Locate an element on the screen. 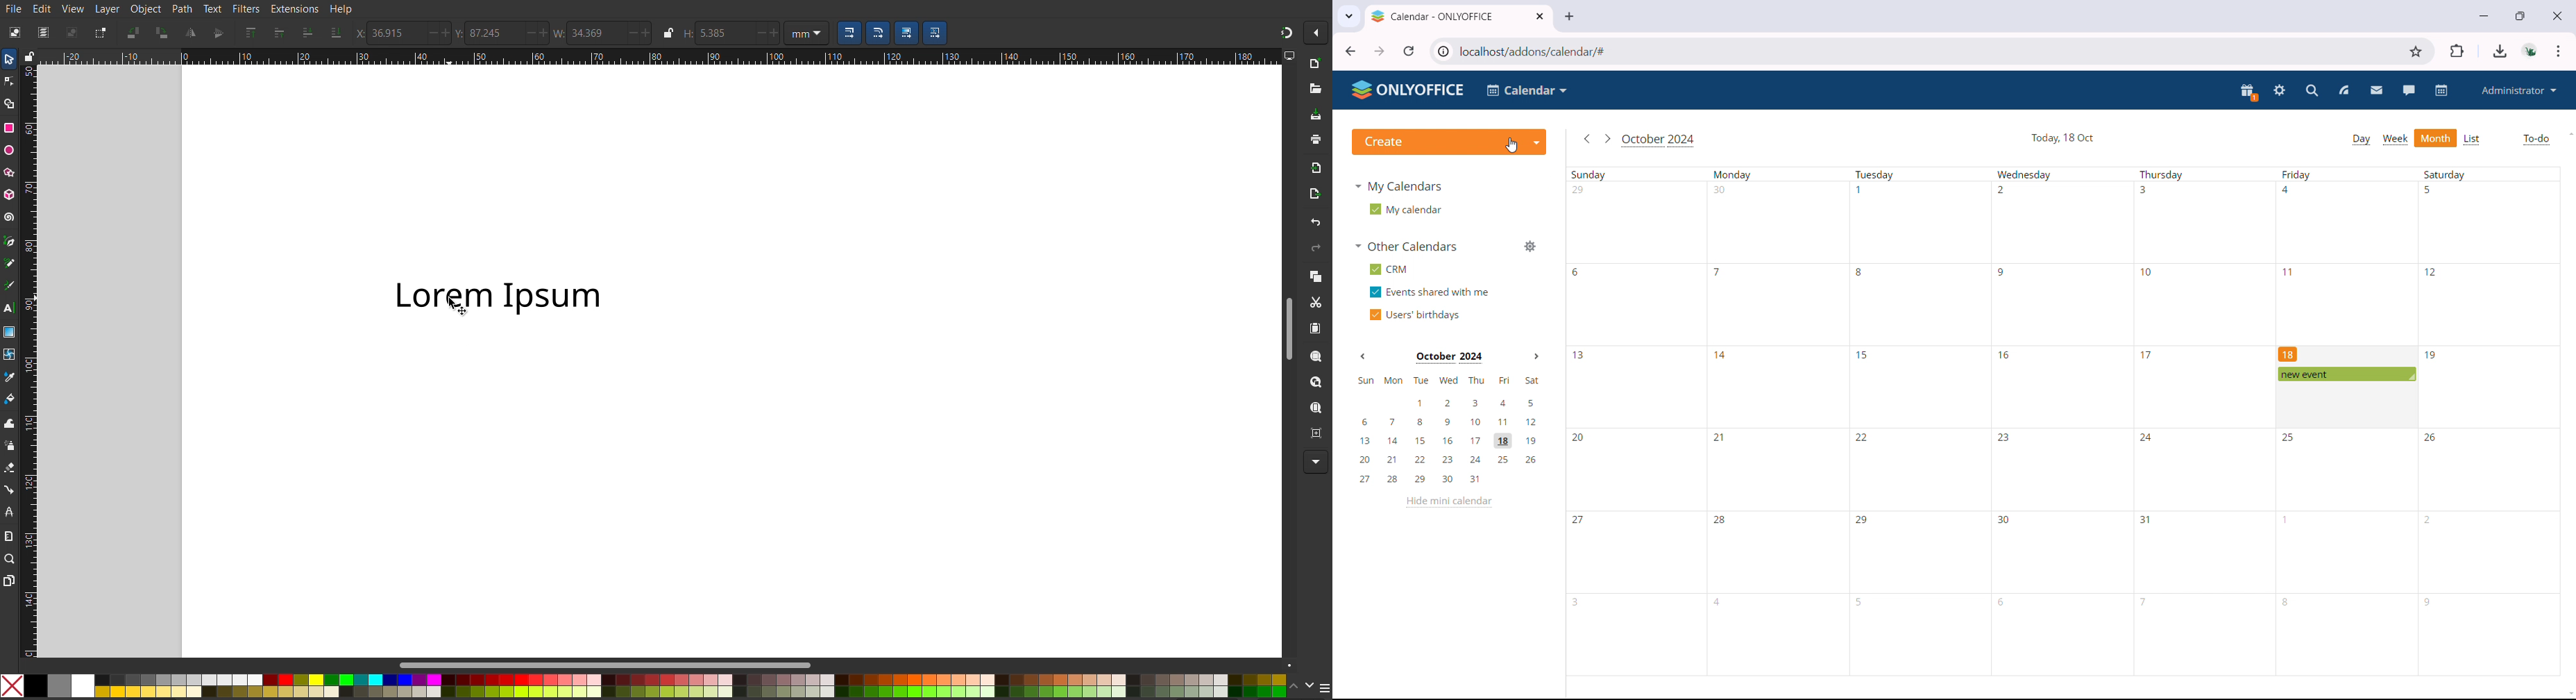 This screenshot has height=700, width=2576. Scrollbar is located at coordinates (609, 664).